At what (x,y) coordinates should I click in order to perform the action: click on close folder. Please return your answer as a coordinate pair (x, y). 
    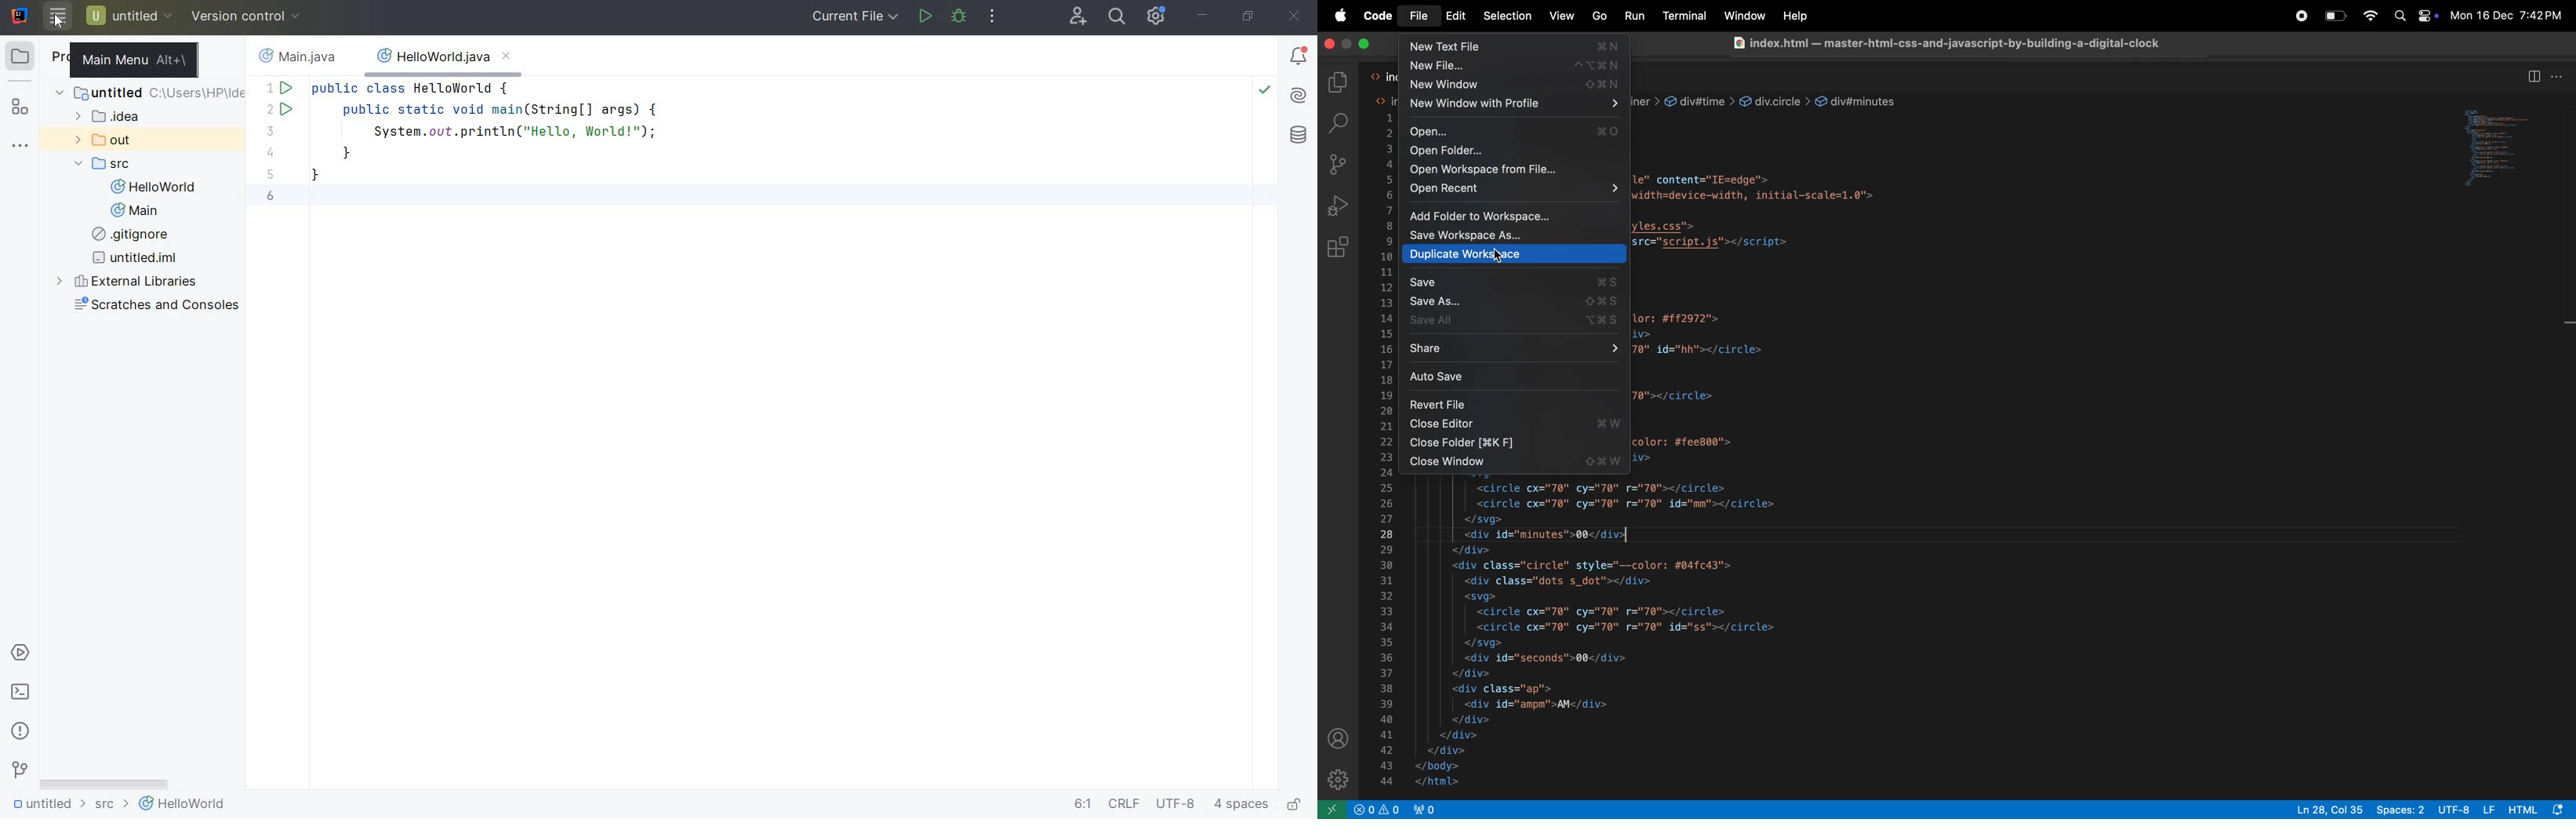
    Looking at the image, I should click on (1517, 443).